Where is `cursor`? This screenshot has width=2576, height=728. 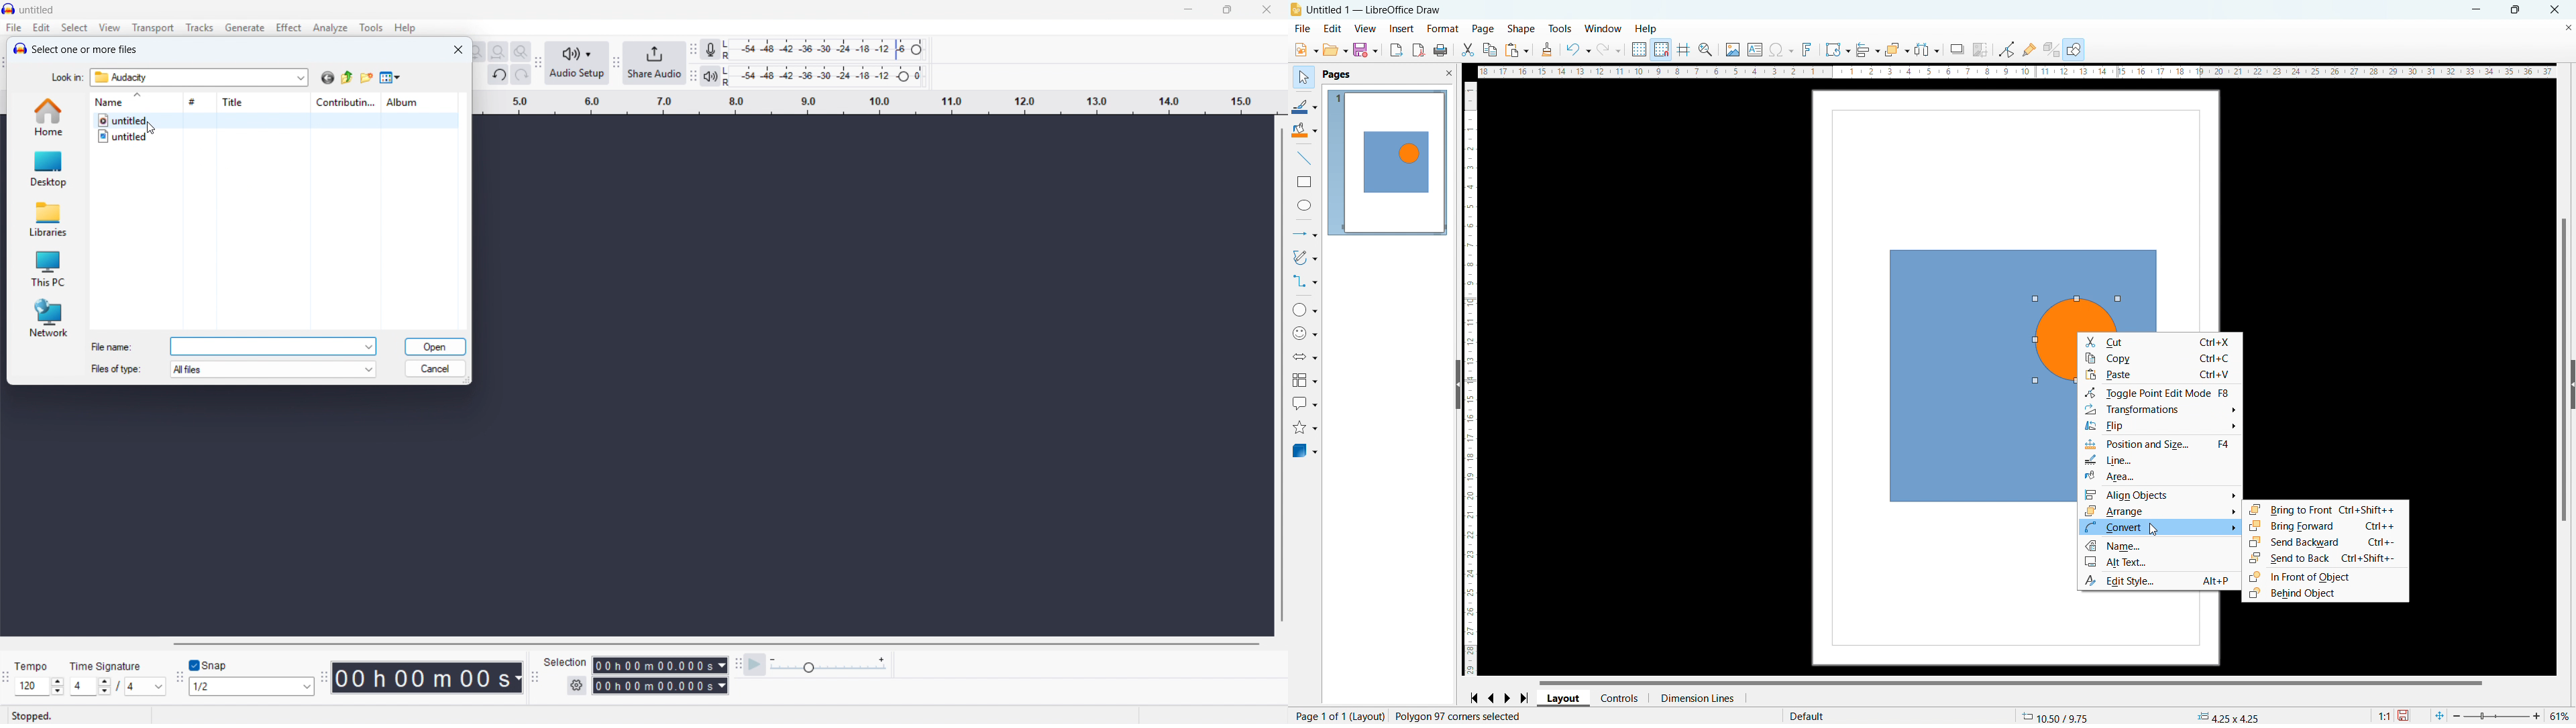
cursor is located at coordinates (2153, 531).